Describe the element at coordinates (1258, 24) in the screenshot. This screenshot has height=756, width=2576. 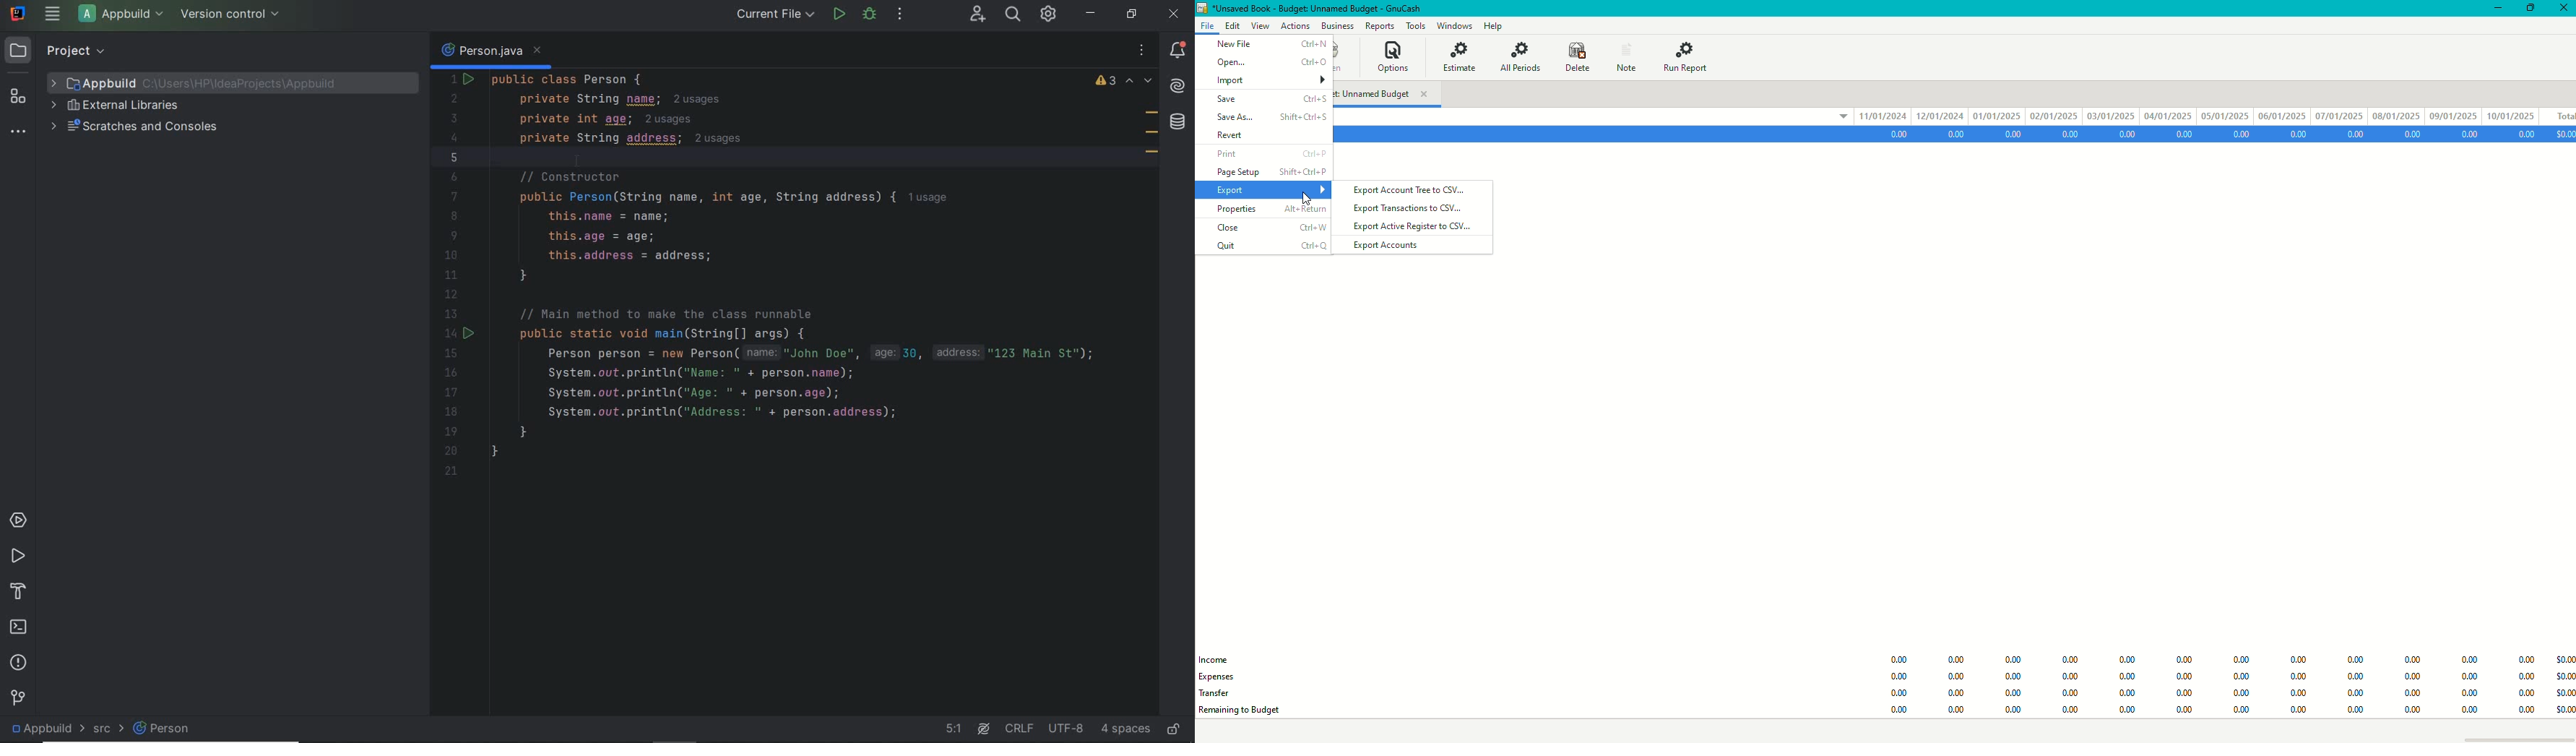
I see `View` at that location.